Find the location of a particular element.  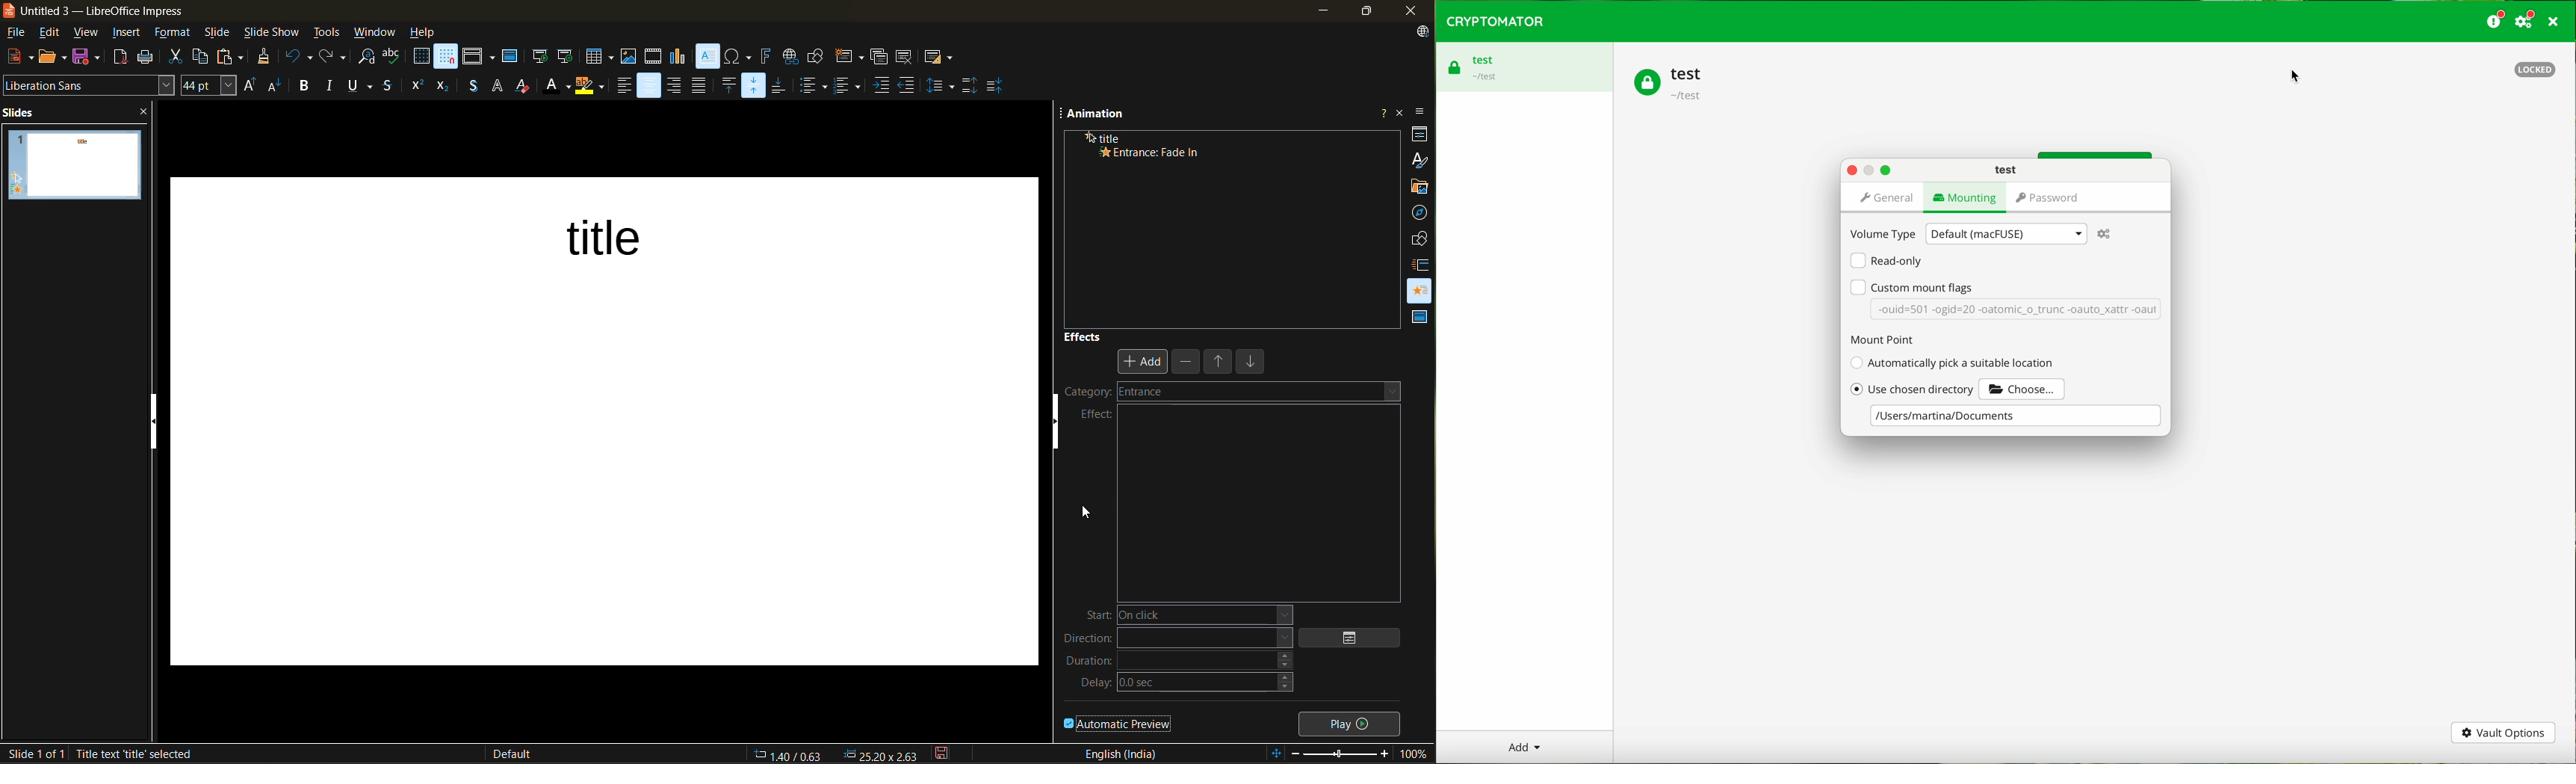

snap to grid is located at coordinates (447, 56).